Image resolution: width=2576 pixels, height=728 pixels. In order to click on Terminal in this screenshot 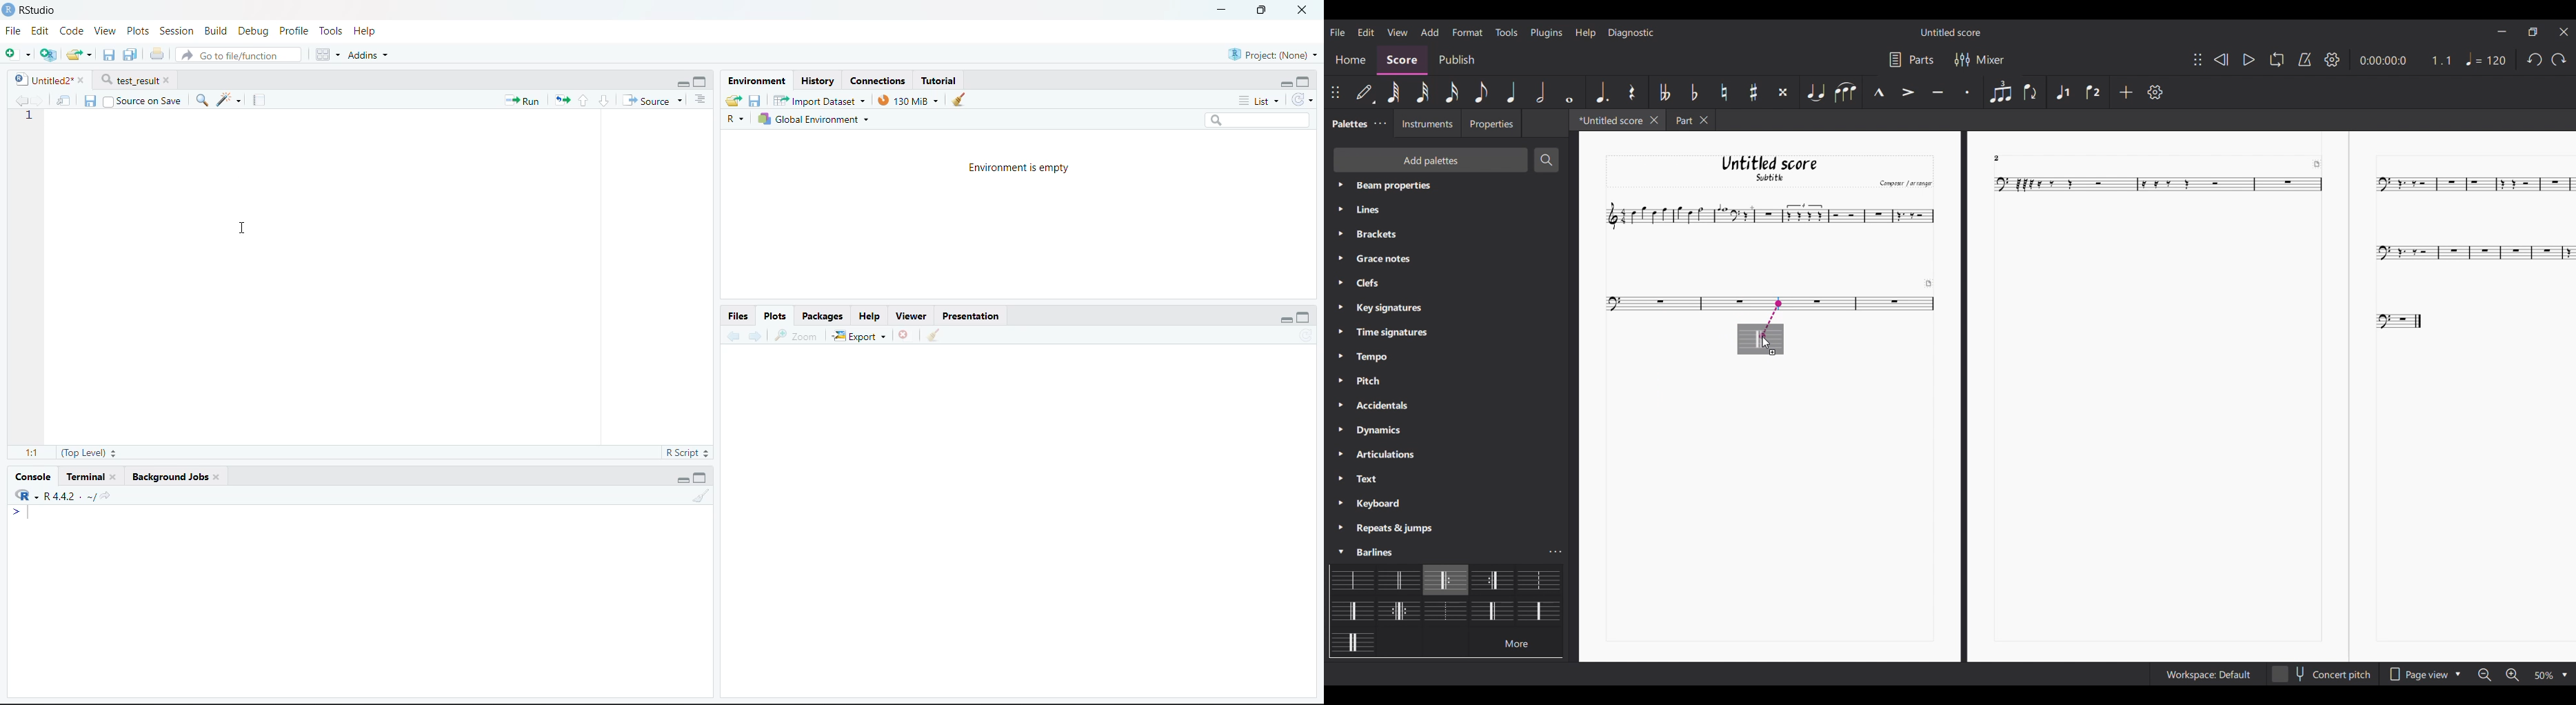, I will do `click(93, 474)`.